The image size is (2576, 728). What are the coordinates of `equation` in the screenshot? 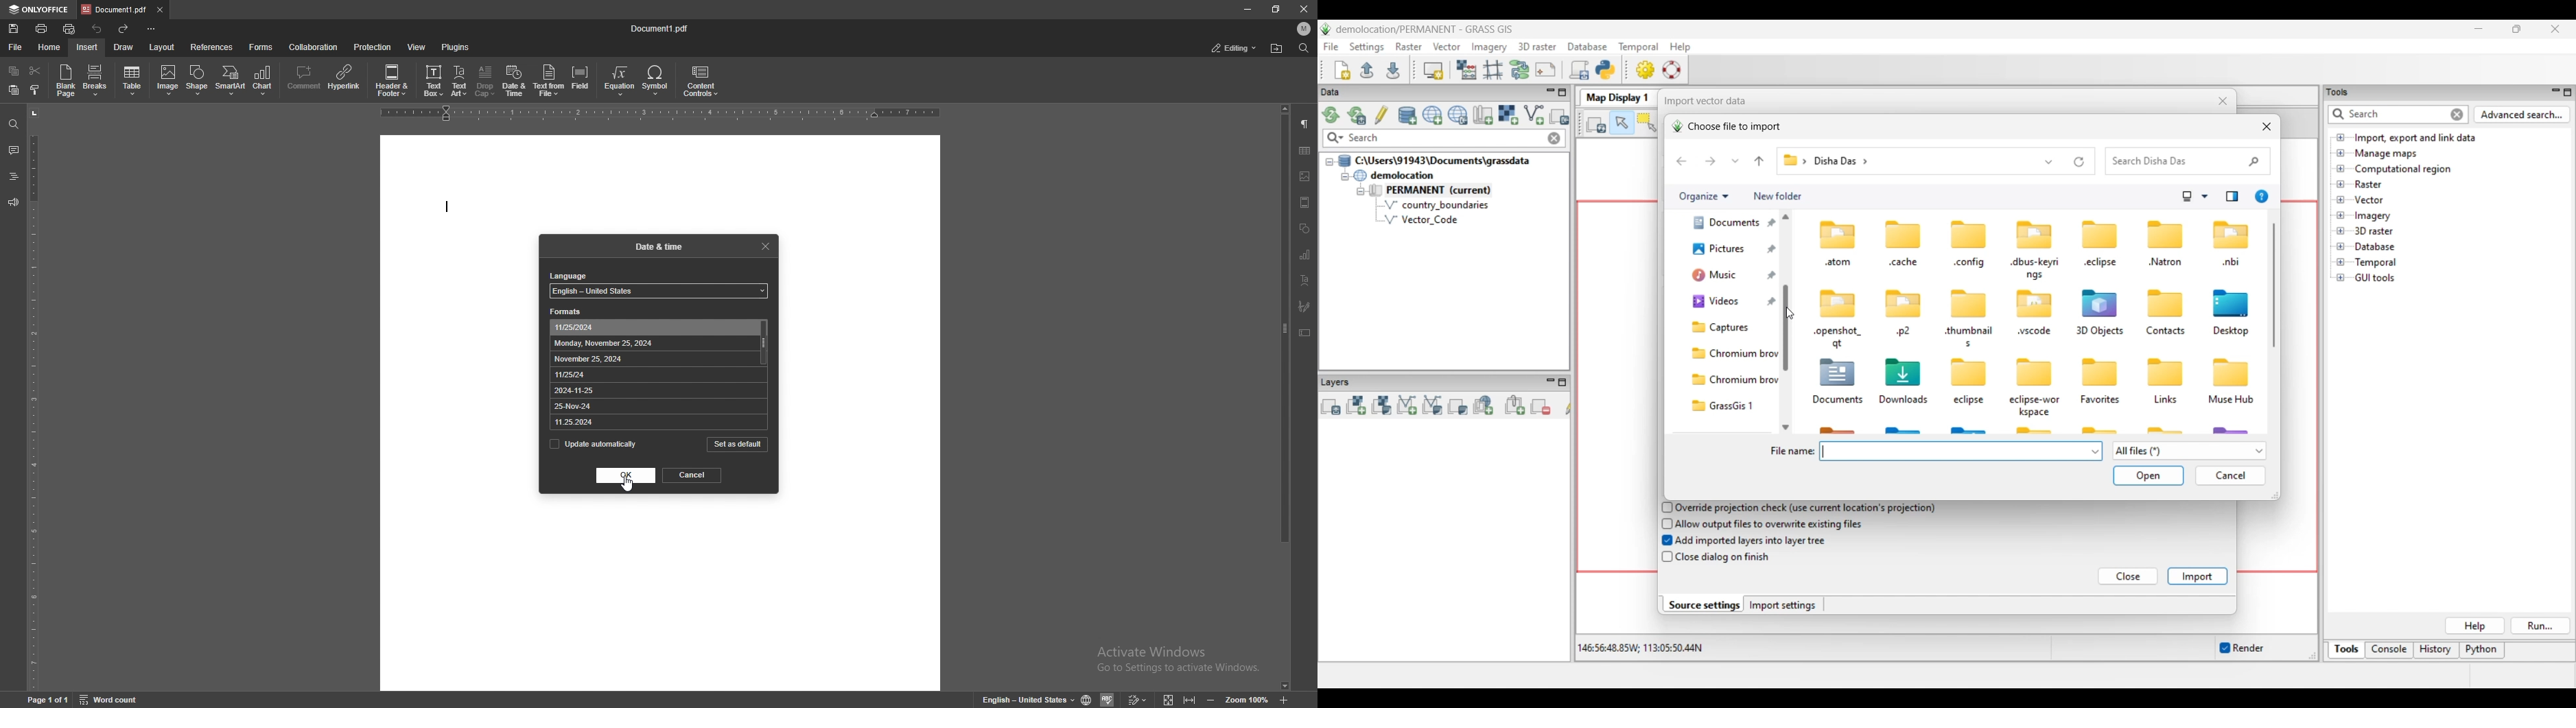 It's located at (618, 79).